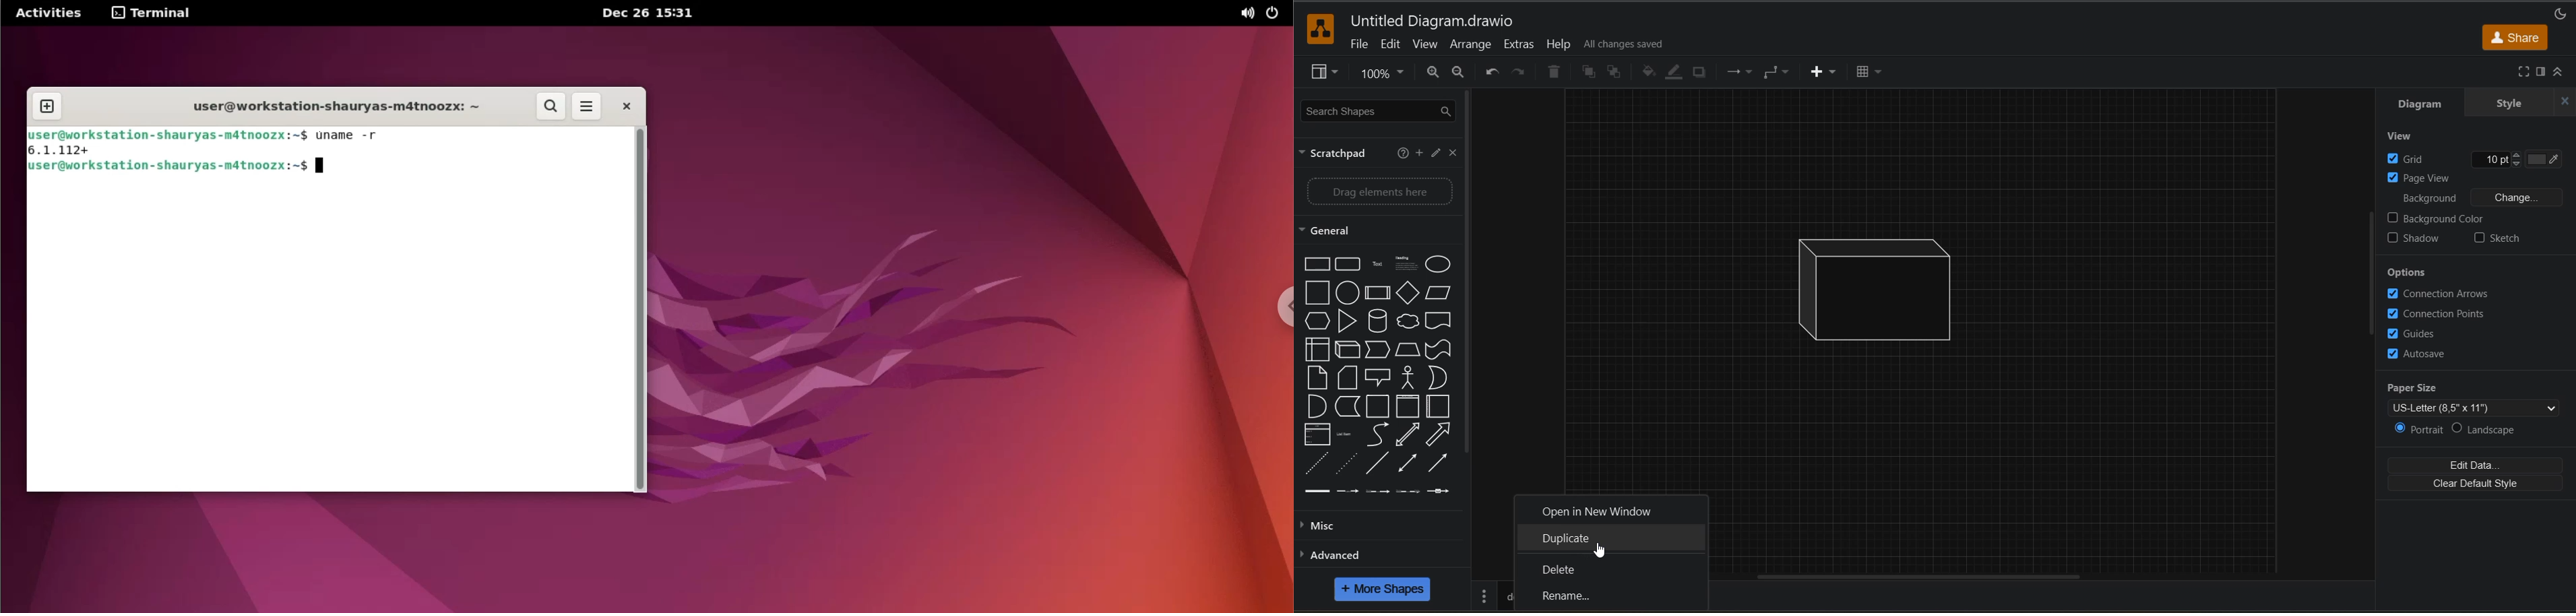 This screenshot has height=616, width=2576. What do you see at coordinates (1919, 577) in the screenshot?
I see `horizontal scroll bar` at bounding box center [1919, 577].